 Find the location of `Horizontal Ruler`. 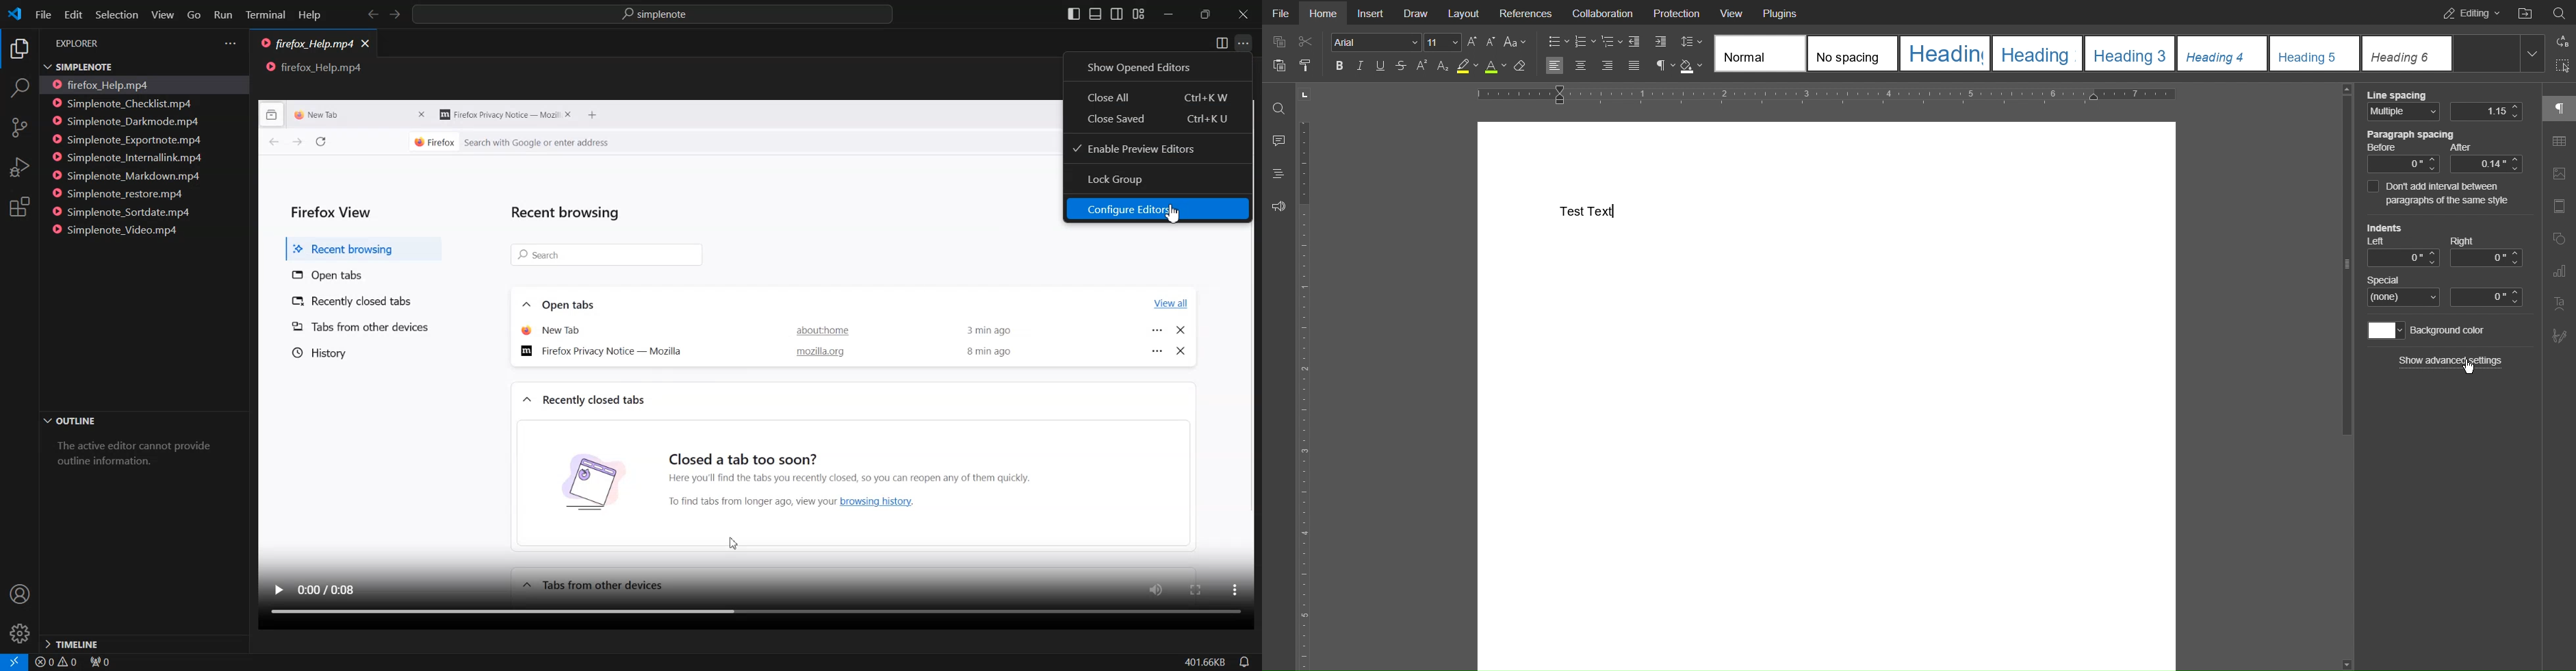

Horizontal Ruler is located at coordinates (1826, 95).